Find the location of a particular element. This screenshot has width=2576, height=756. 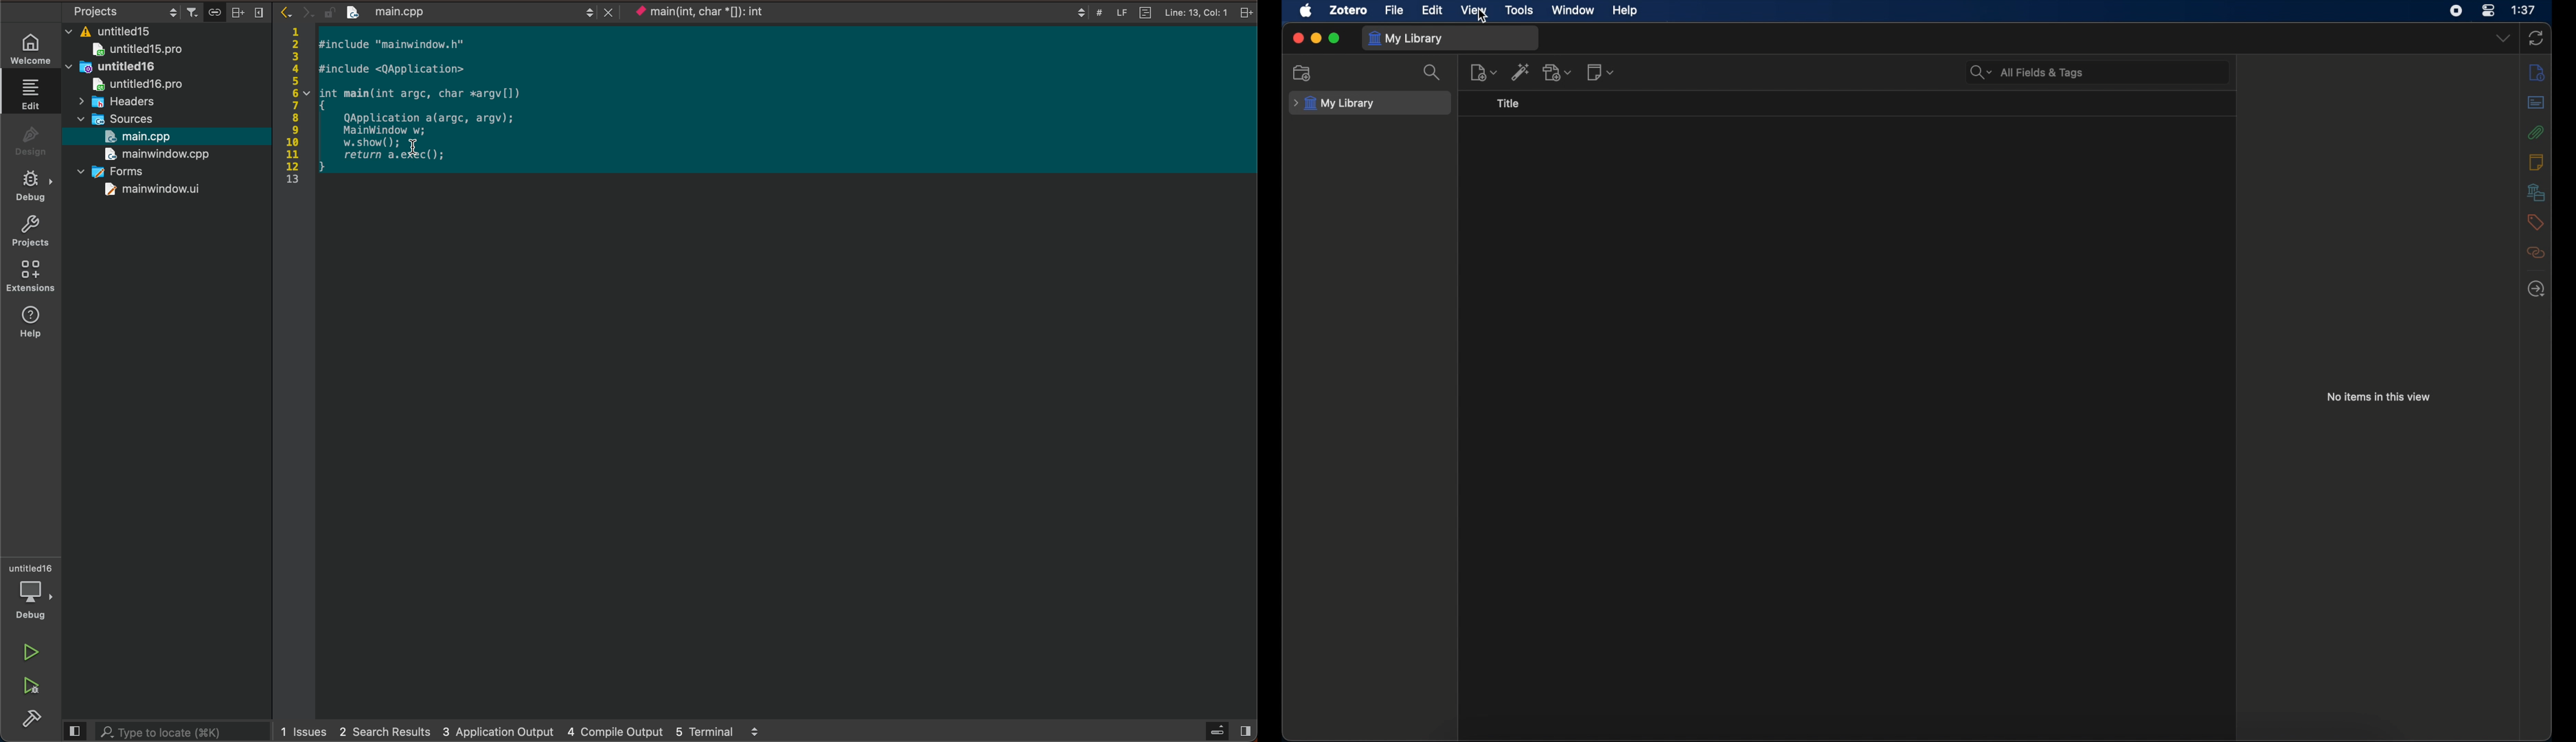

related is located at coordinates (2538, 252).